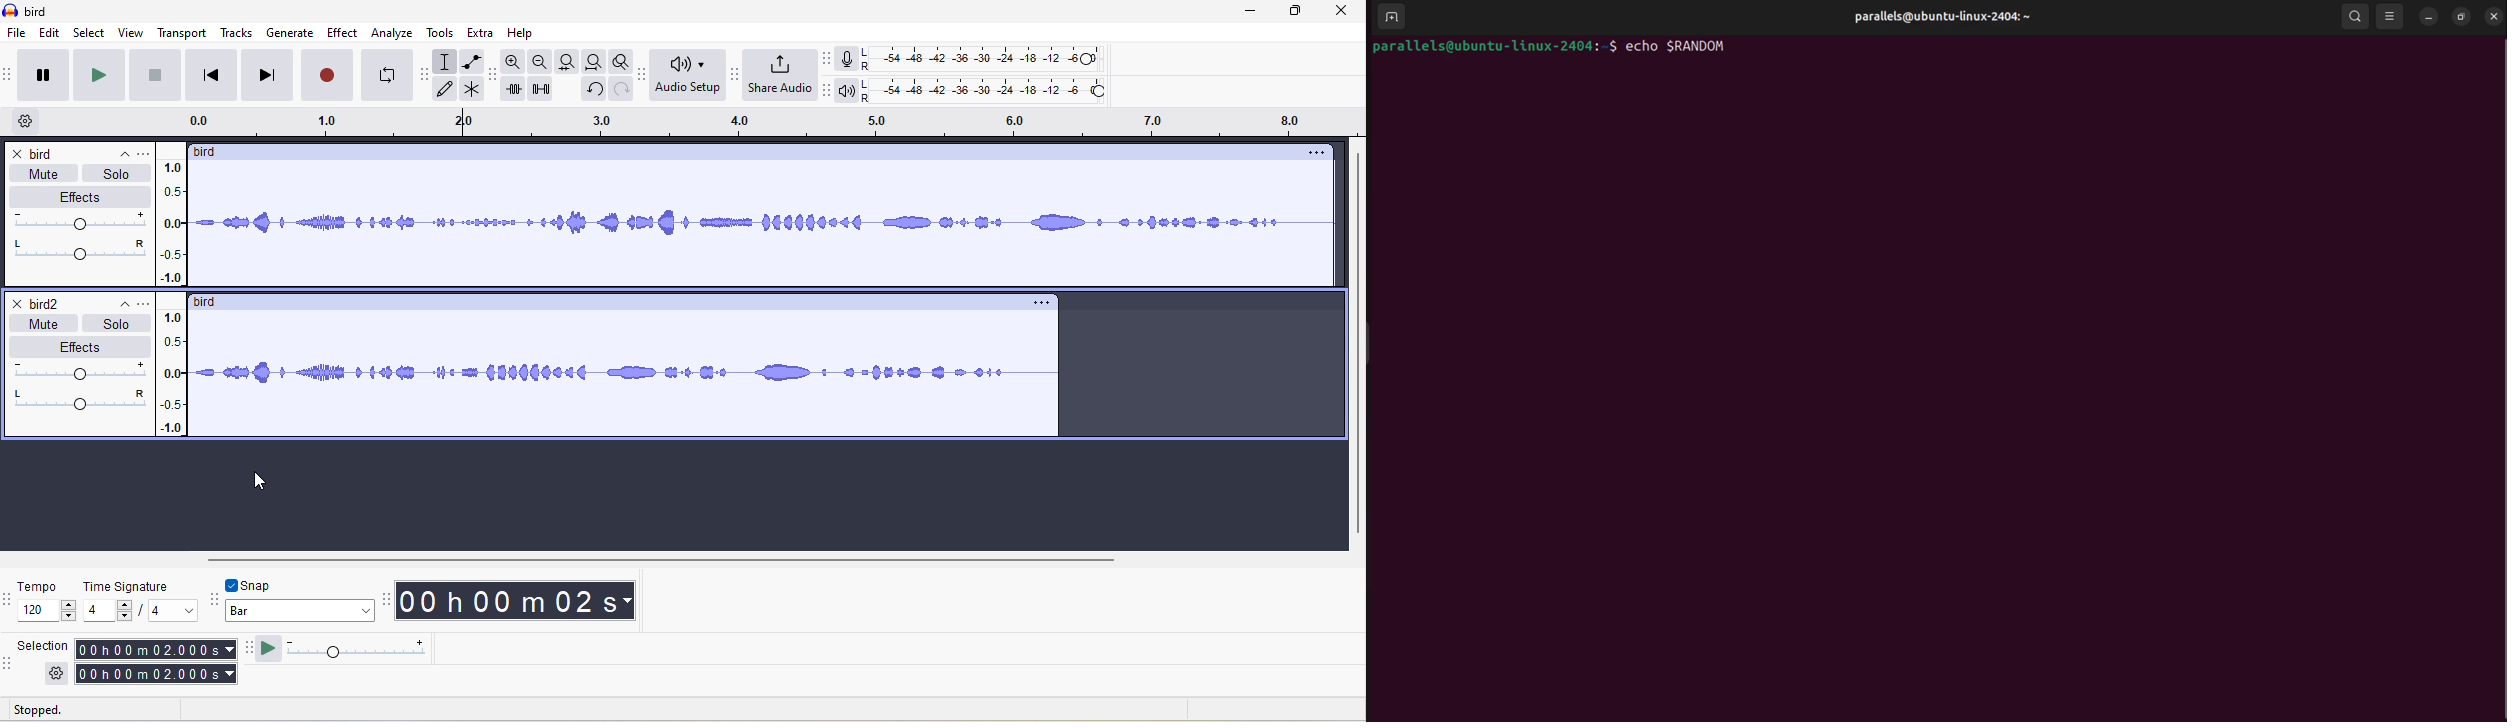 This screenshot has height=728, width=2520. Describe the element at coordinates (47, 604) in the screenshot. I see `tempo` at that location.